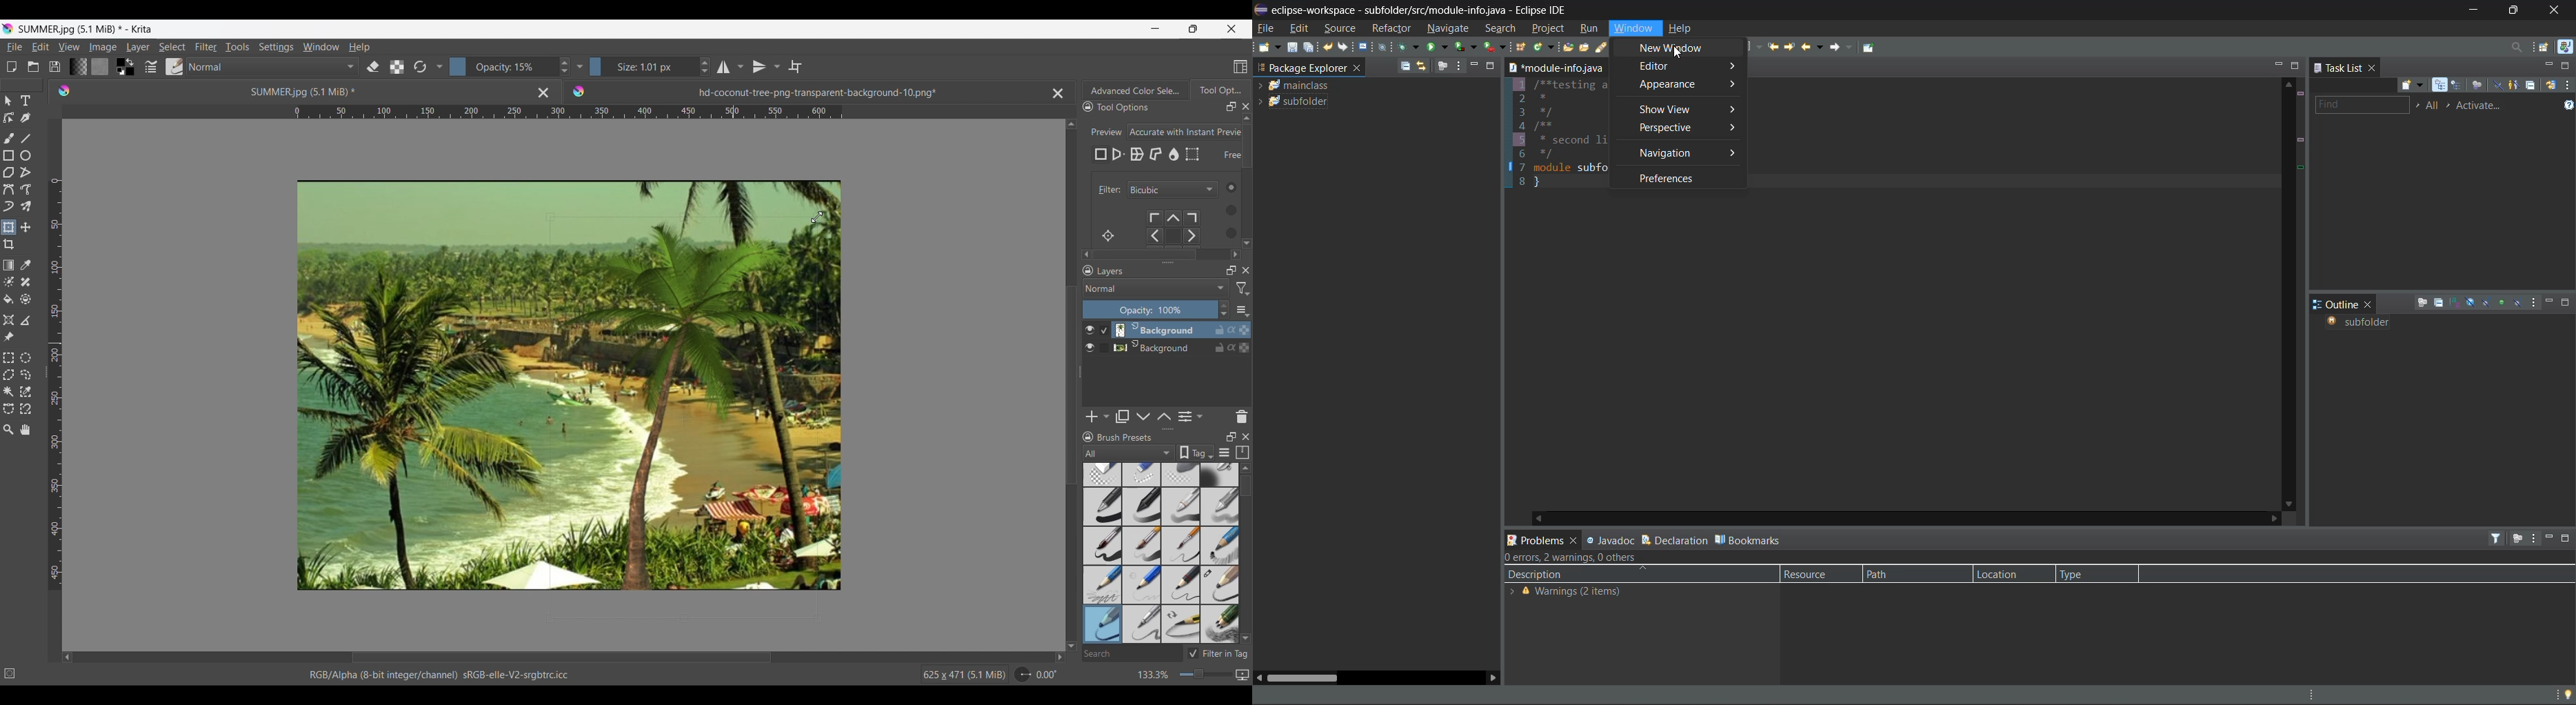 The height and width of the screenshot is (728, 2576). What do you see at coordinates (1119, 155) in the screenshot?
I see `Perspective` at bounding box center [1119, 155].